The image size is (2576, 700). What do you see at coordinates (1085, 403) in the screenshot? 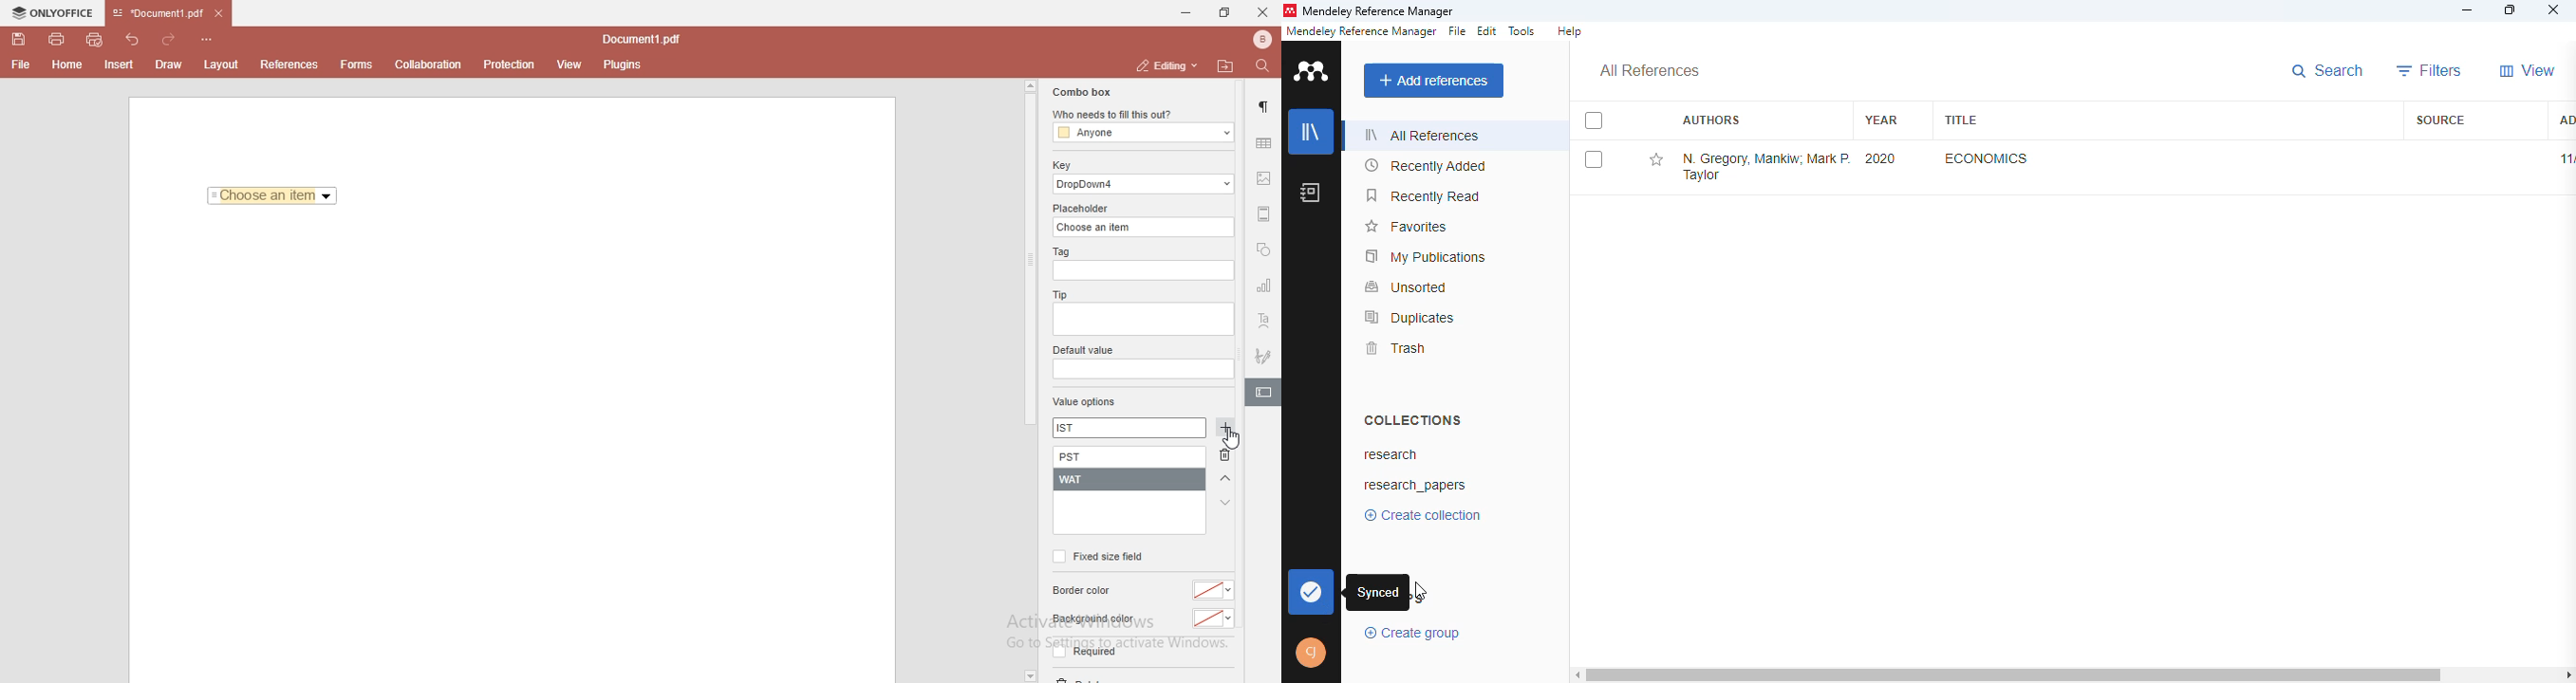
I see `value options` at bounding box center [1085, 403].